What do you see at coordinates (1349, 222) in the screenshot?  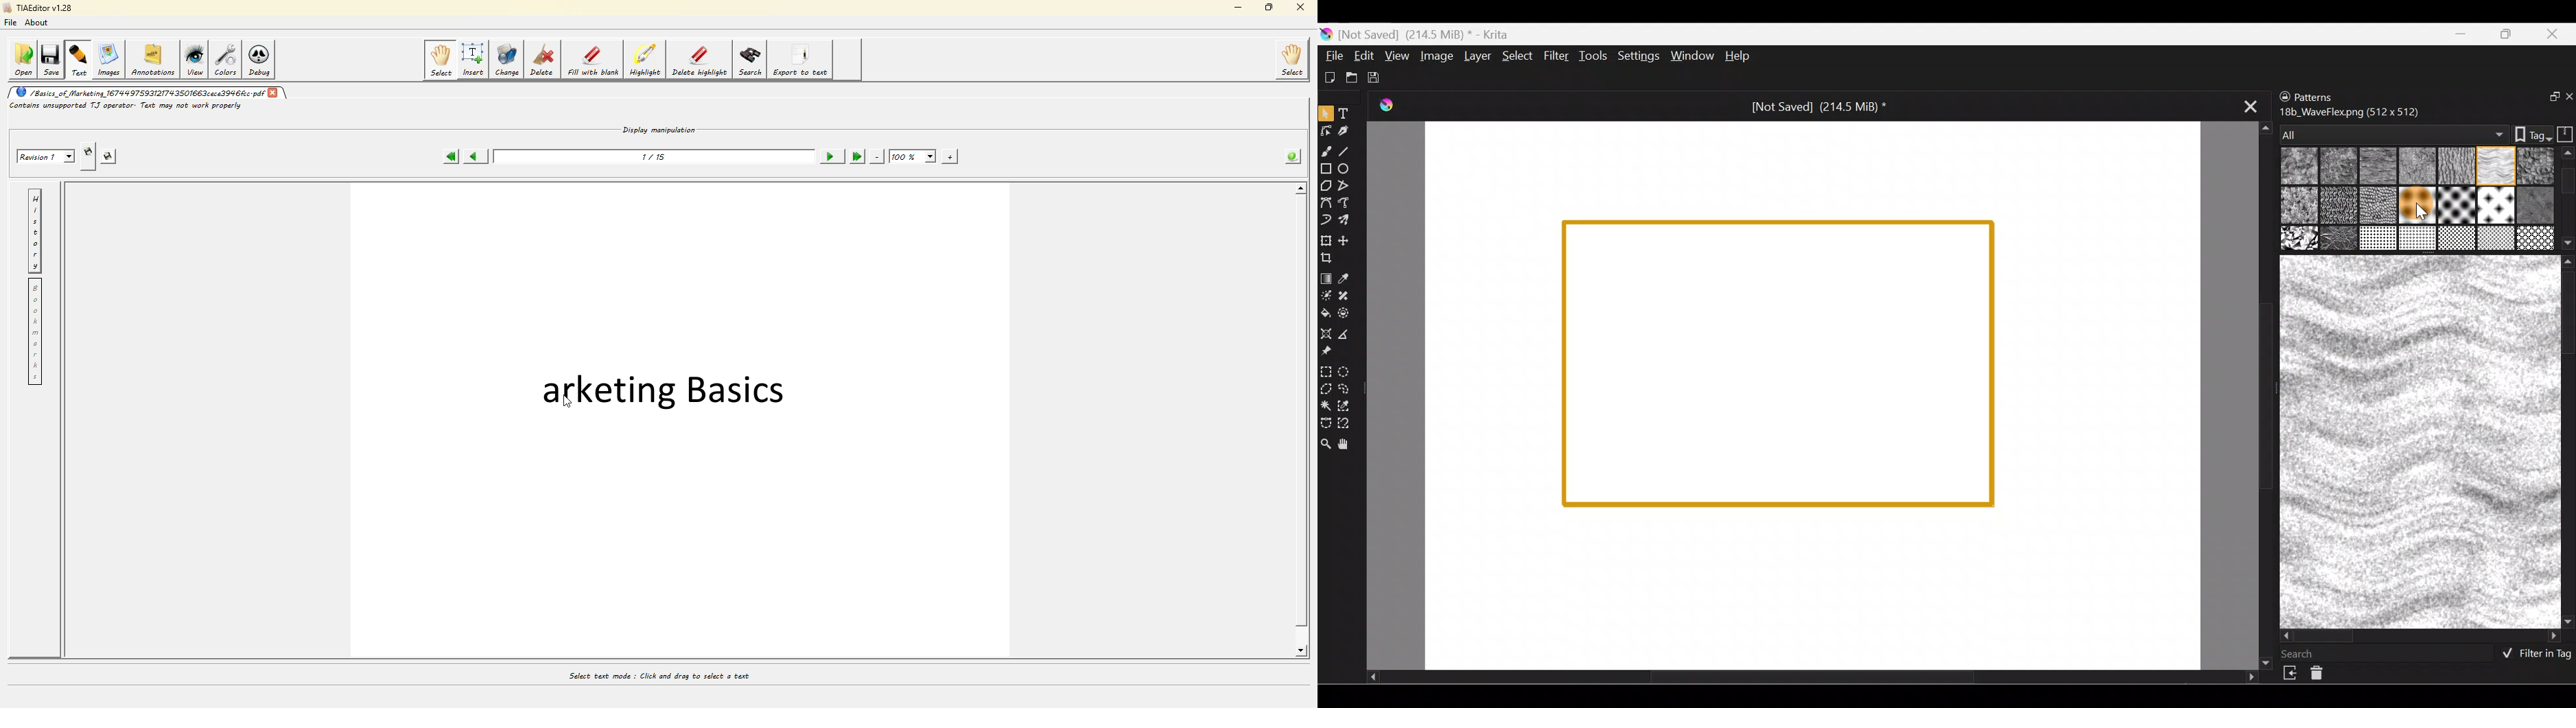 I see `Multibrush tool` at bounding box center [1349, 222].